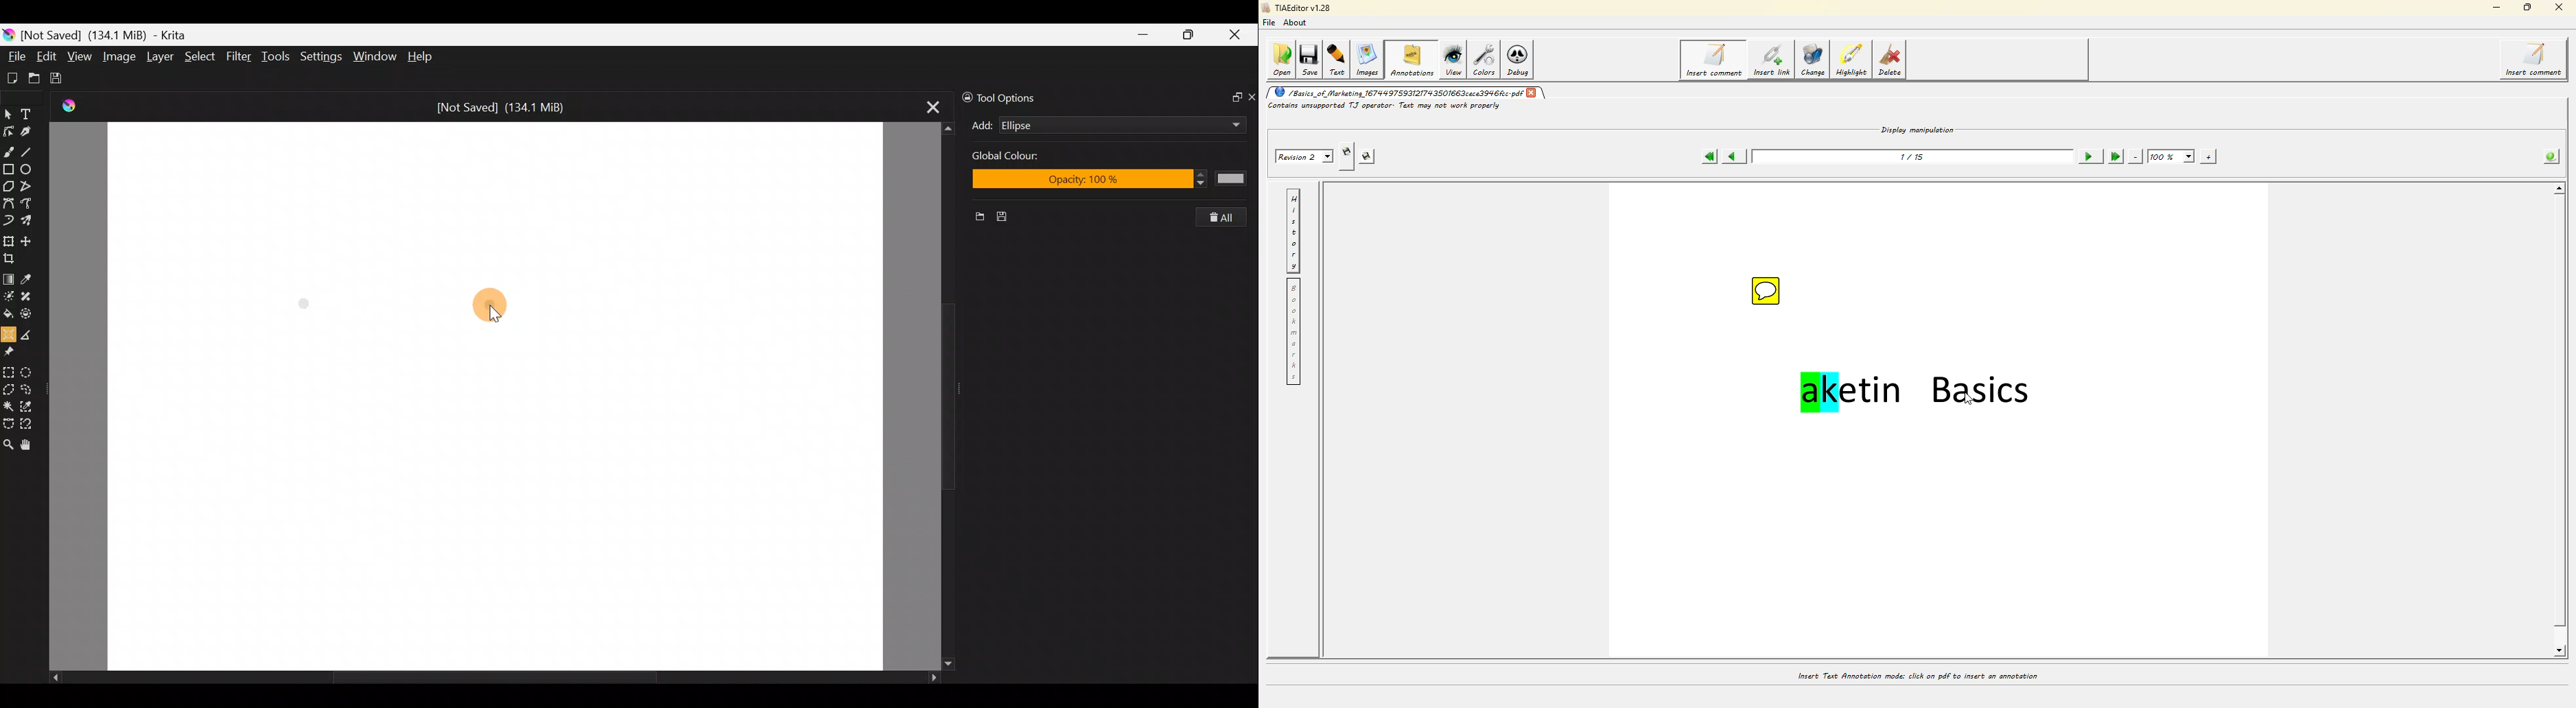 This screenshot has height=728, width=2576. What do you see at coordinates (31, 388) in the screenshot?
I see `Freehand selection tool` at bounding box center [31, 388].